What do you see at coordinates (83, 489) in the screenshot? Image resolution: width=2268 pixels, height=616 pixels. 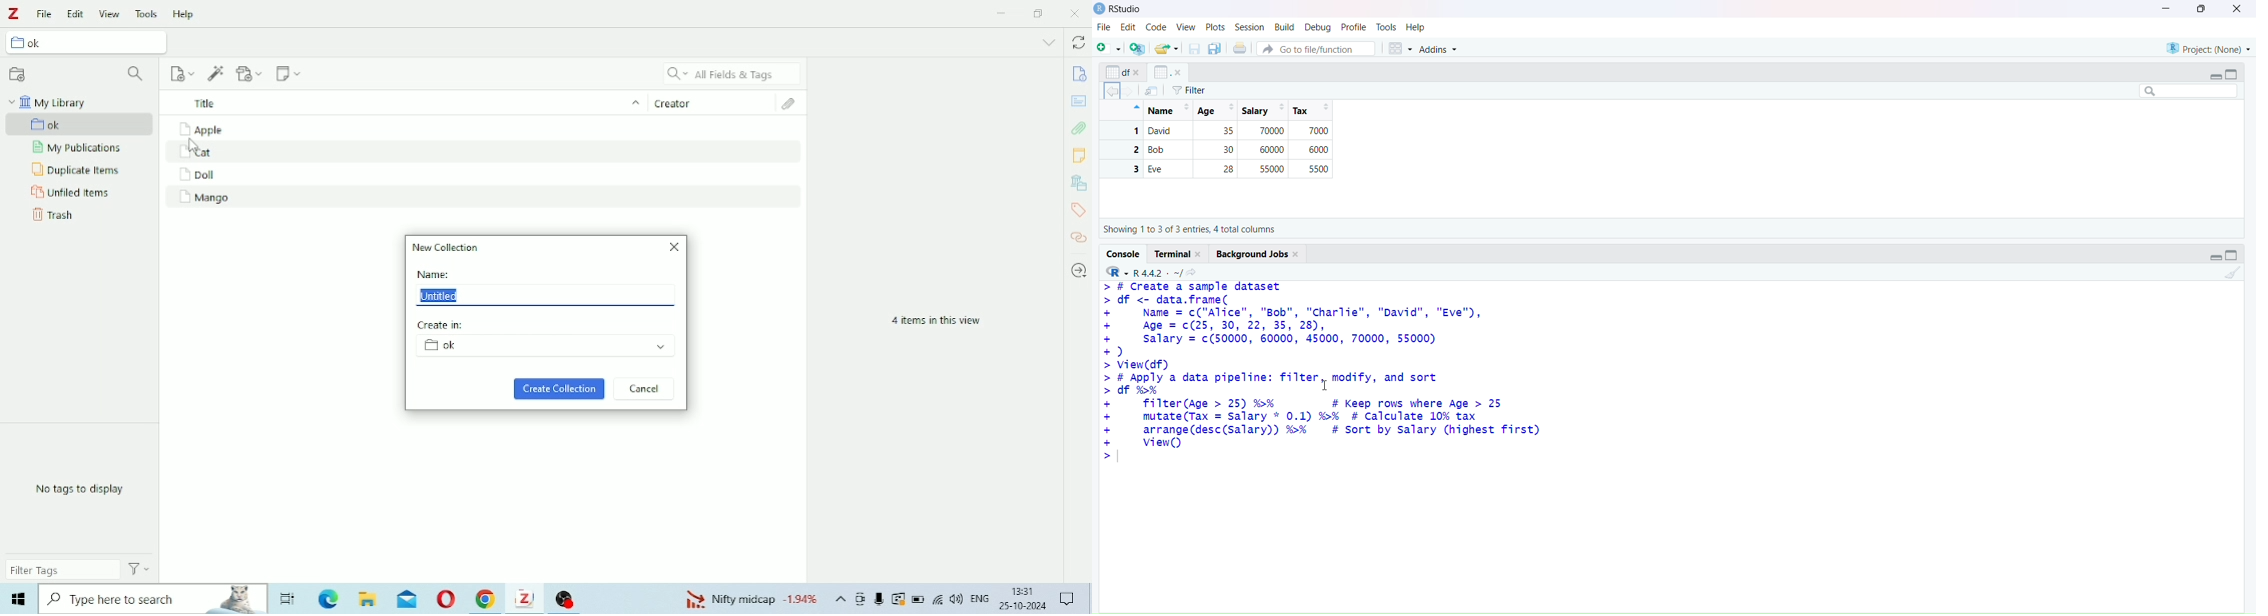 I see `No tags to display` at bounding box center [83, 489].